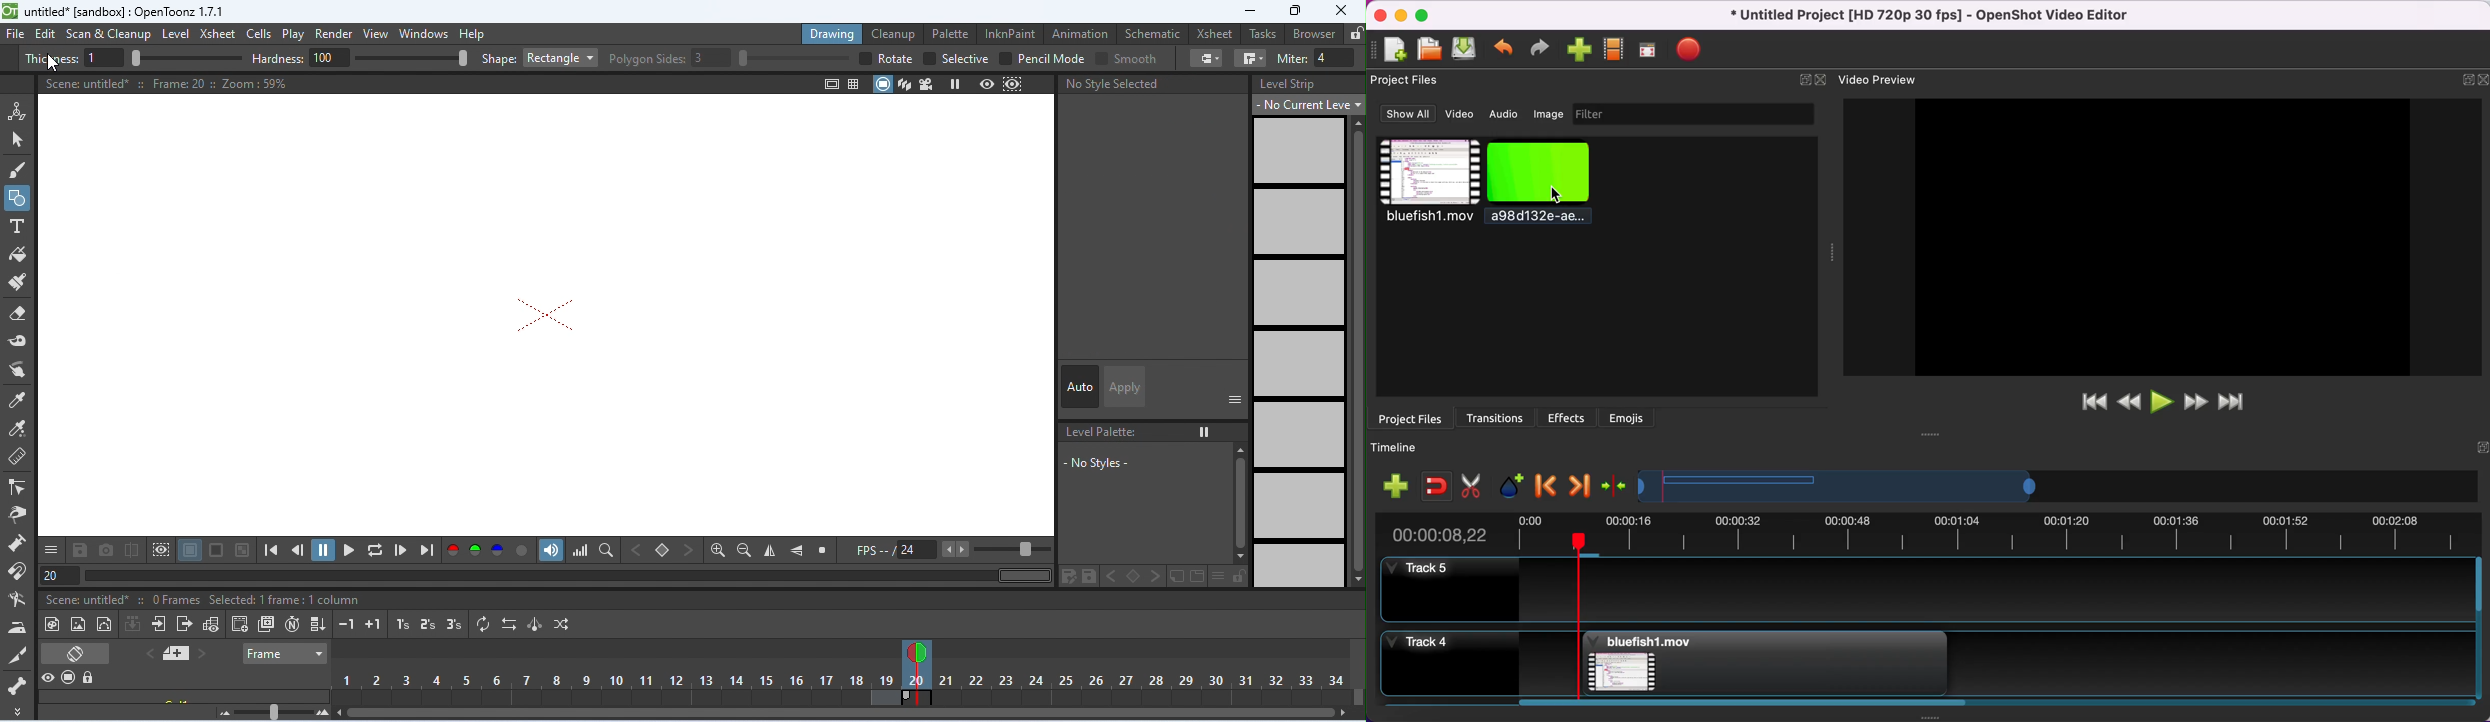 The width and height of the screenshot is (2492, 728). What do you see at coordinates (472, 34) in the screenshot?
I see `help` at bounding box center [472, 34].